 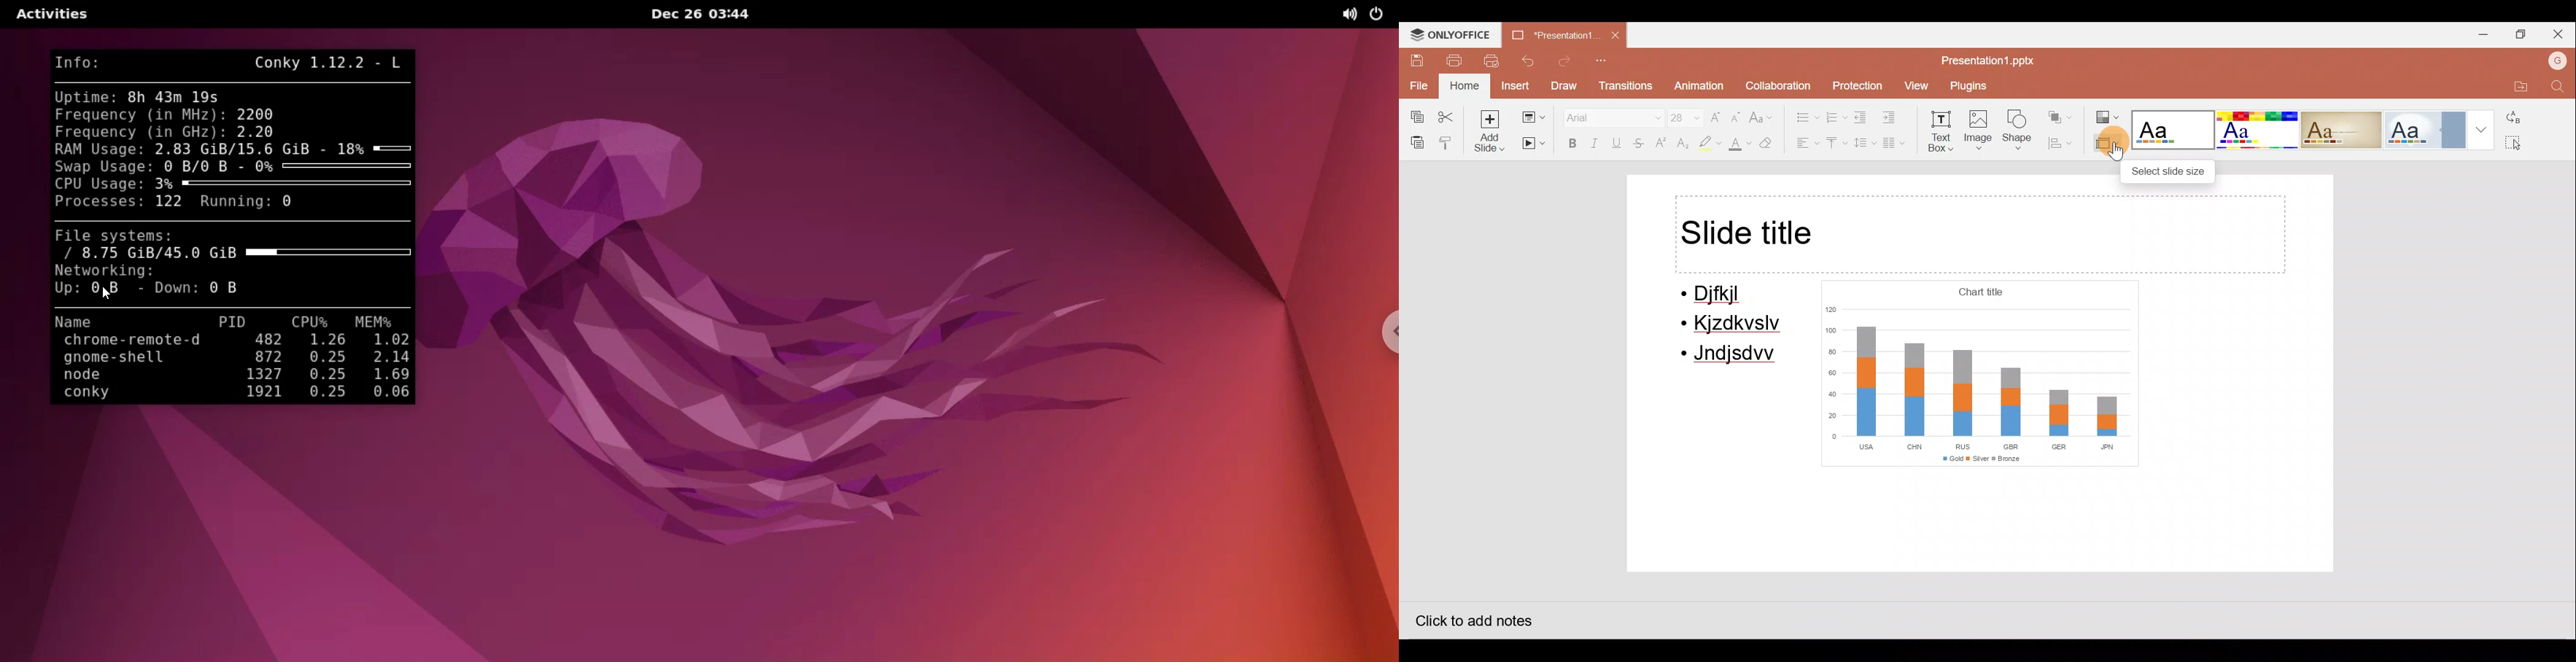 What do you see at coordinates (1449, 113) in the screenshot?
I see `Cut` at bounding box center [1449, 113].